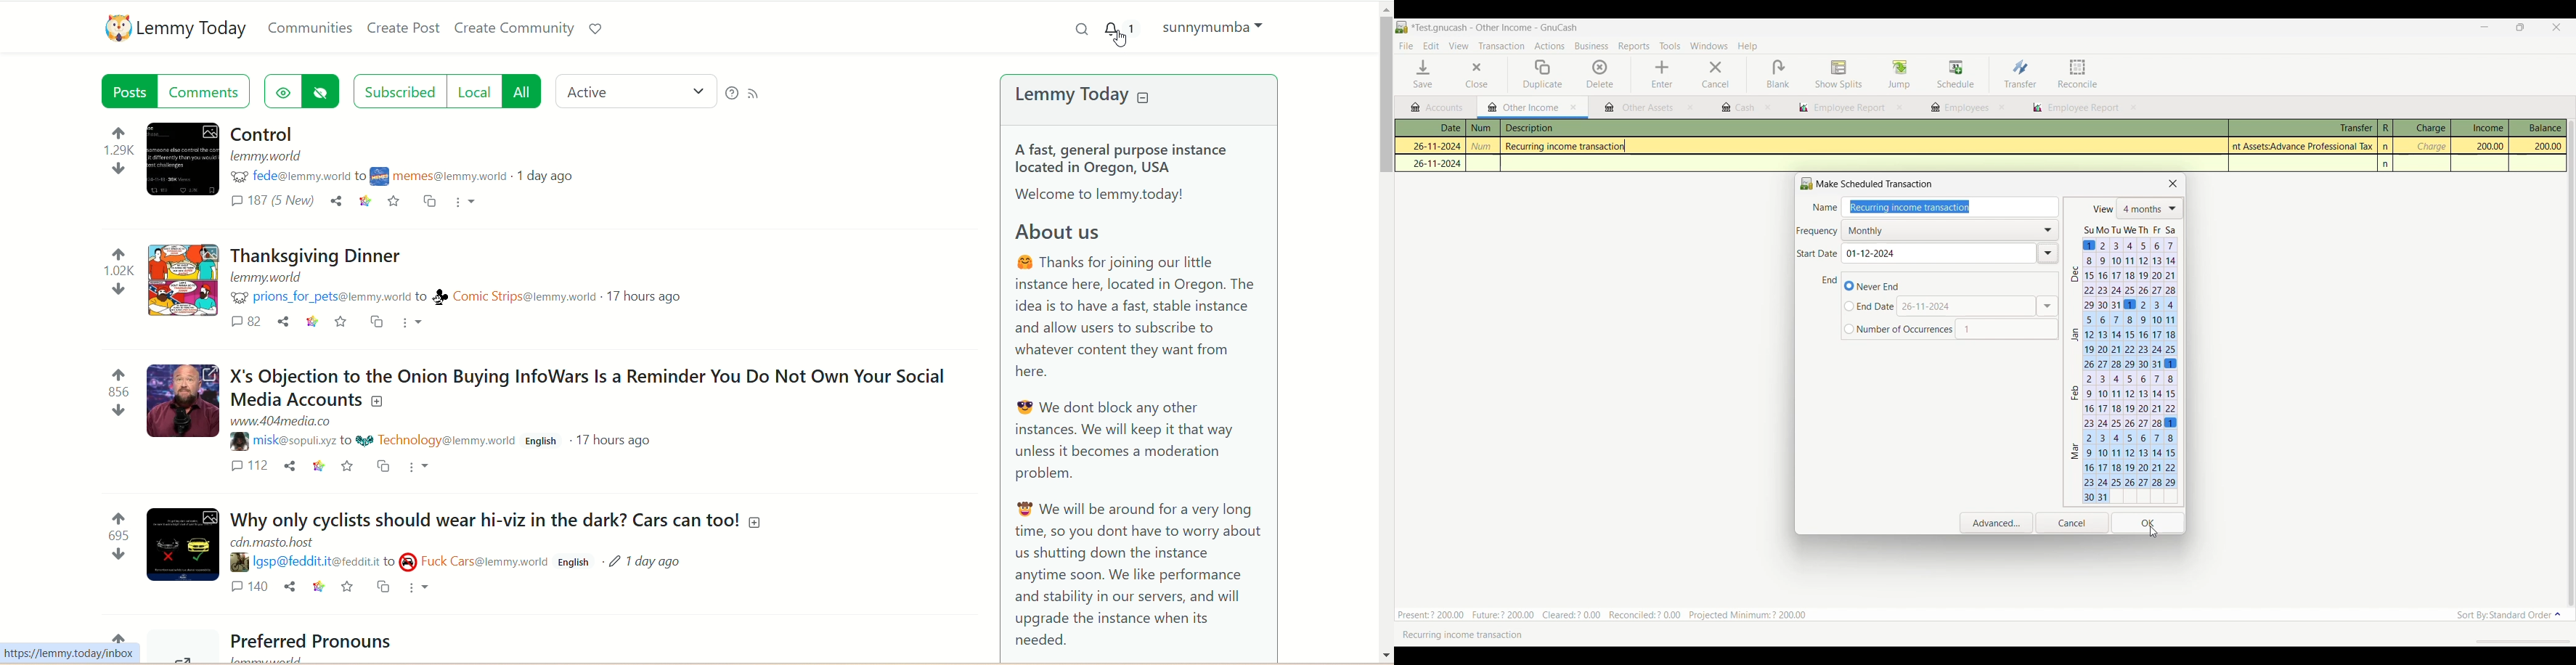  Describe the element at coordinates (1592, 47) in the screenshot. I see `Business menu` at that location.